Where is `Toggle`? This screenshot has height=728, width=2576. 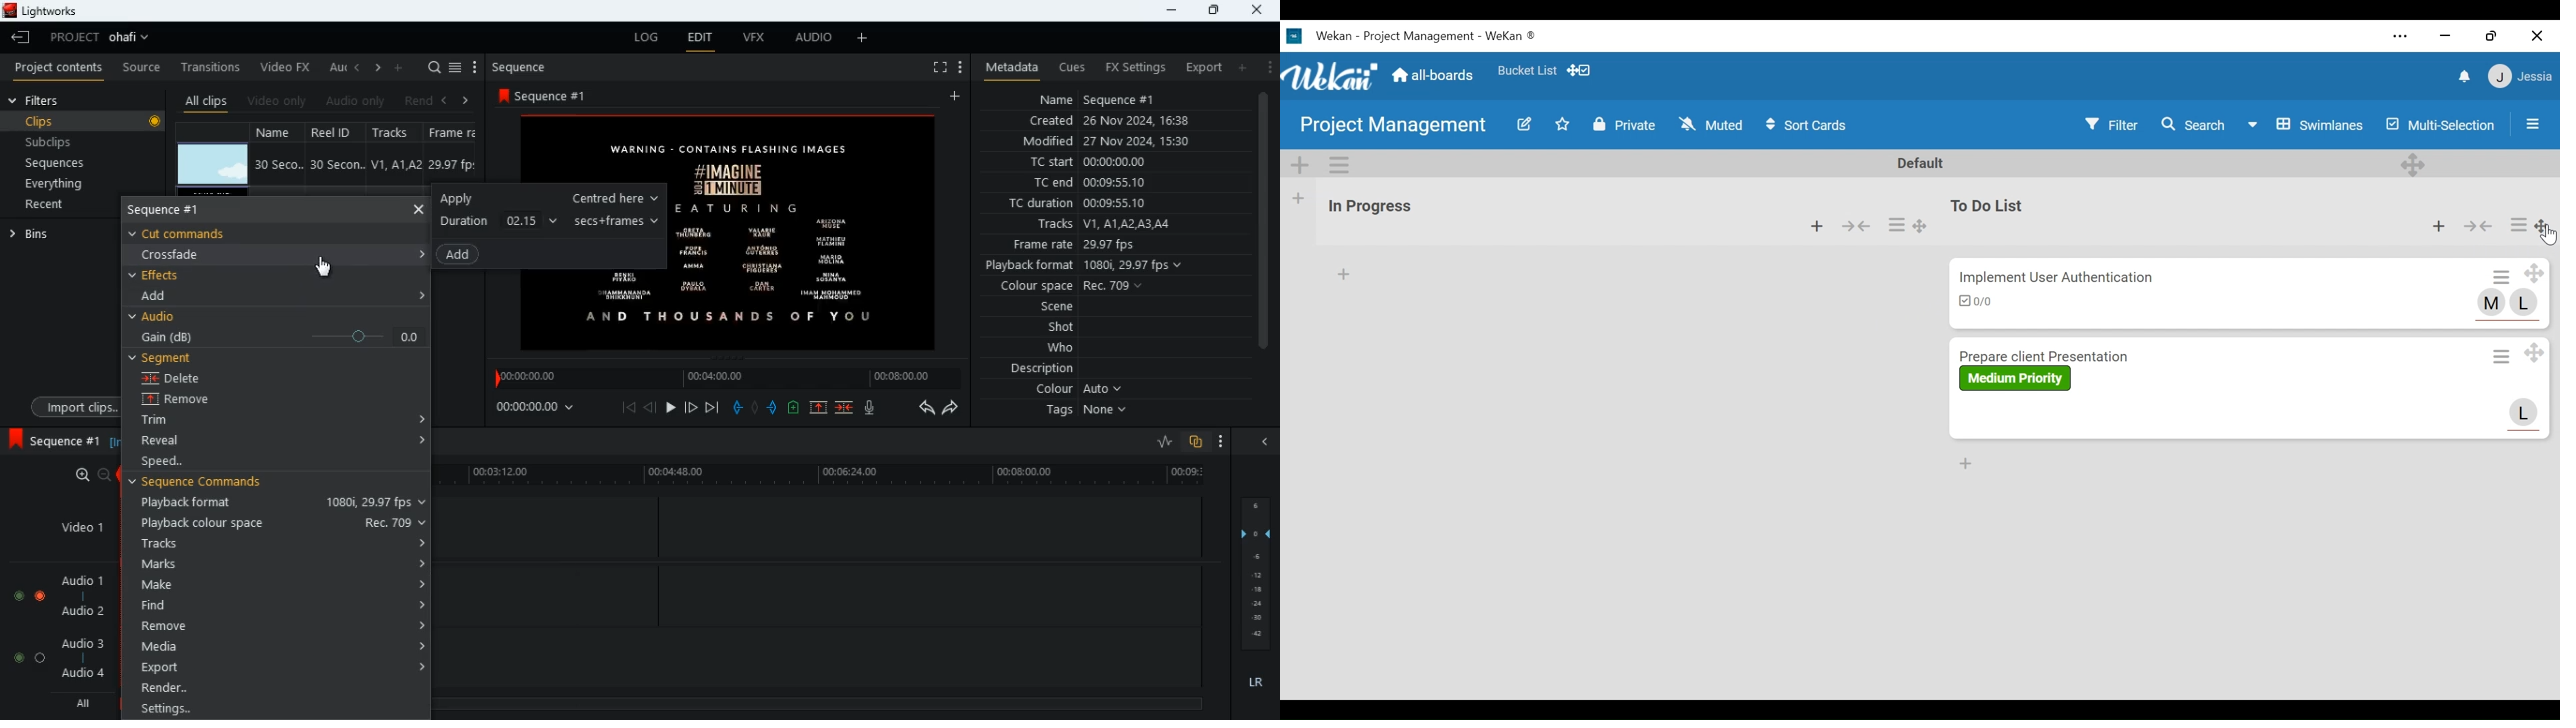 Toggle is located at coordinates (40, 593).